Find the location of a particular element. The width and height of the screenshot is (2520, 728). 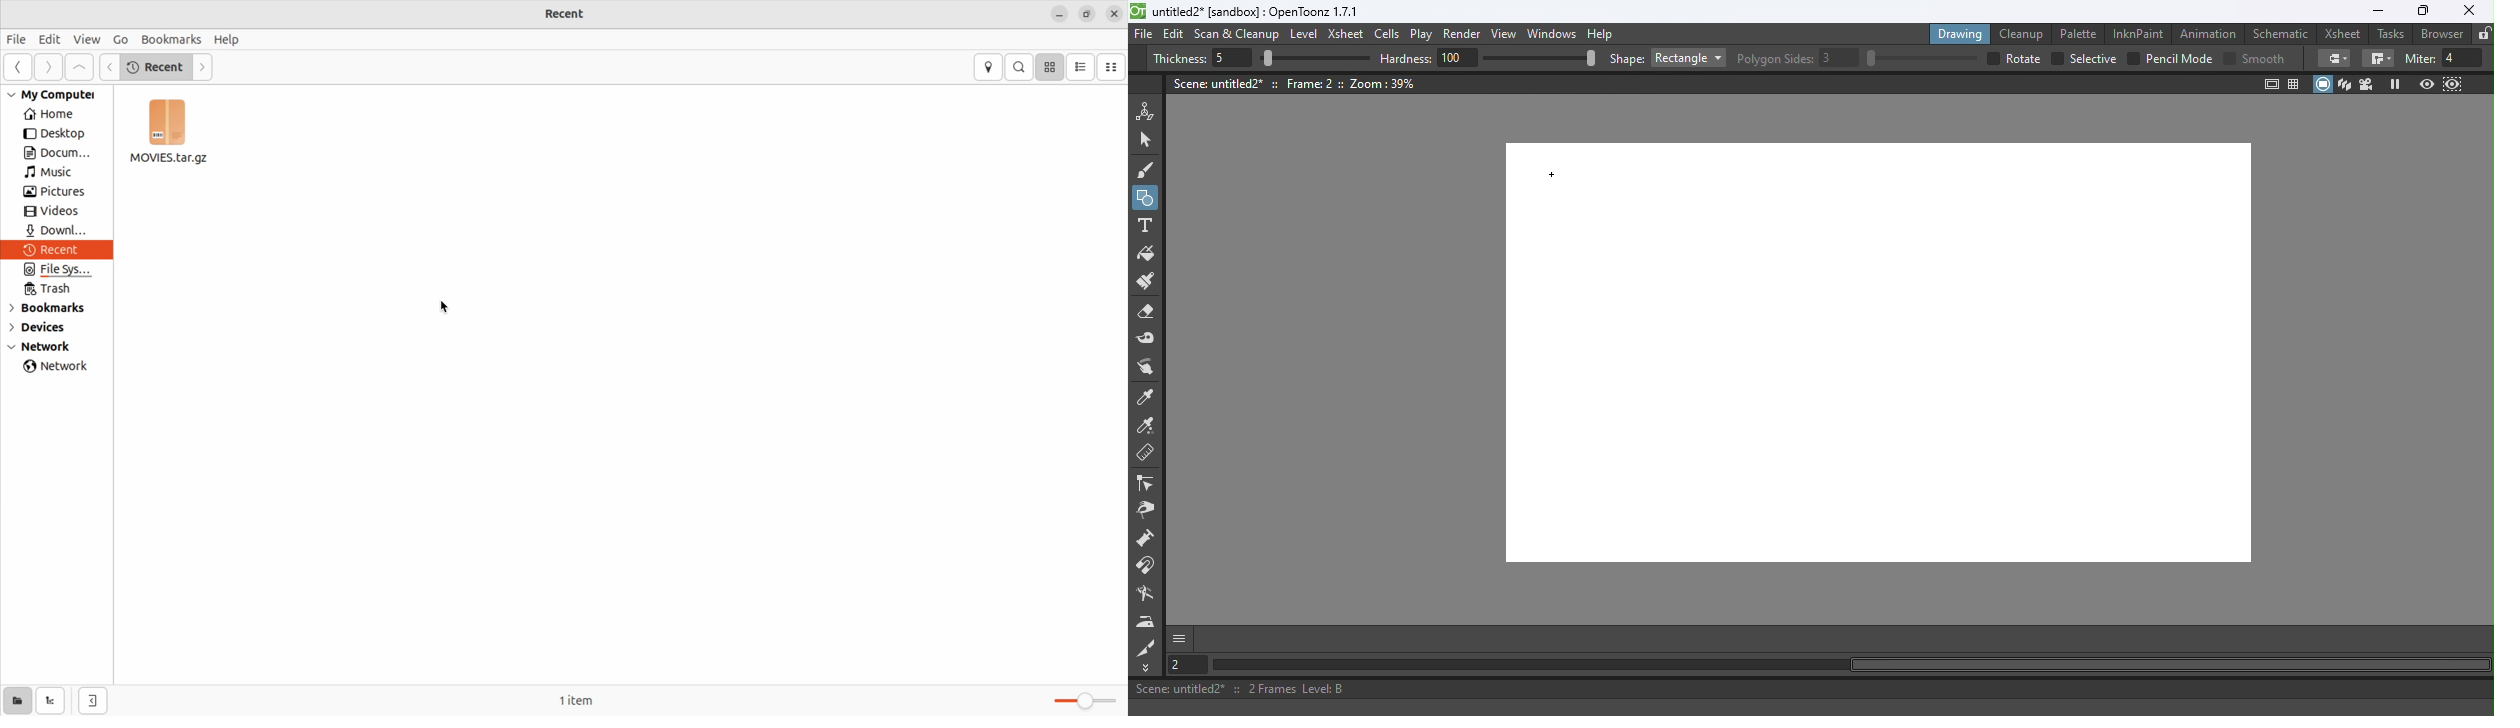

Selection tool is located at coordinates (1149, 139).